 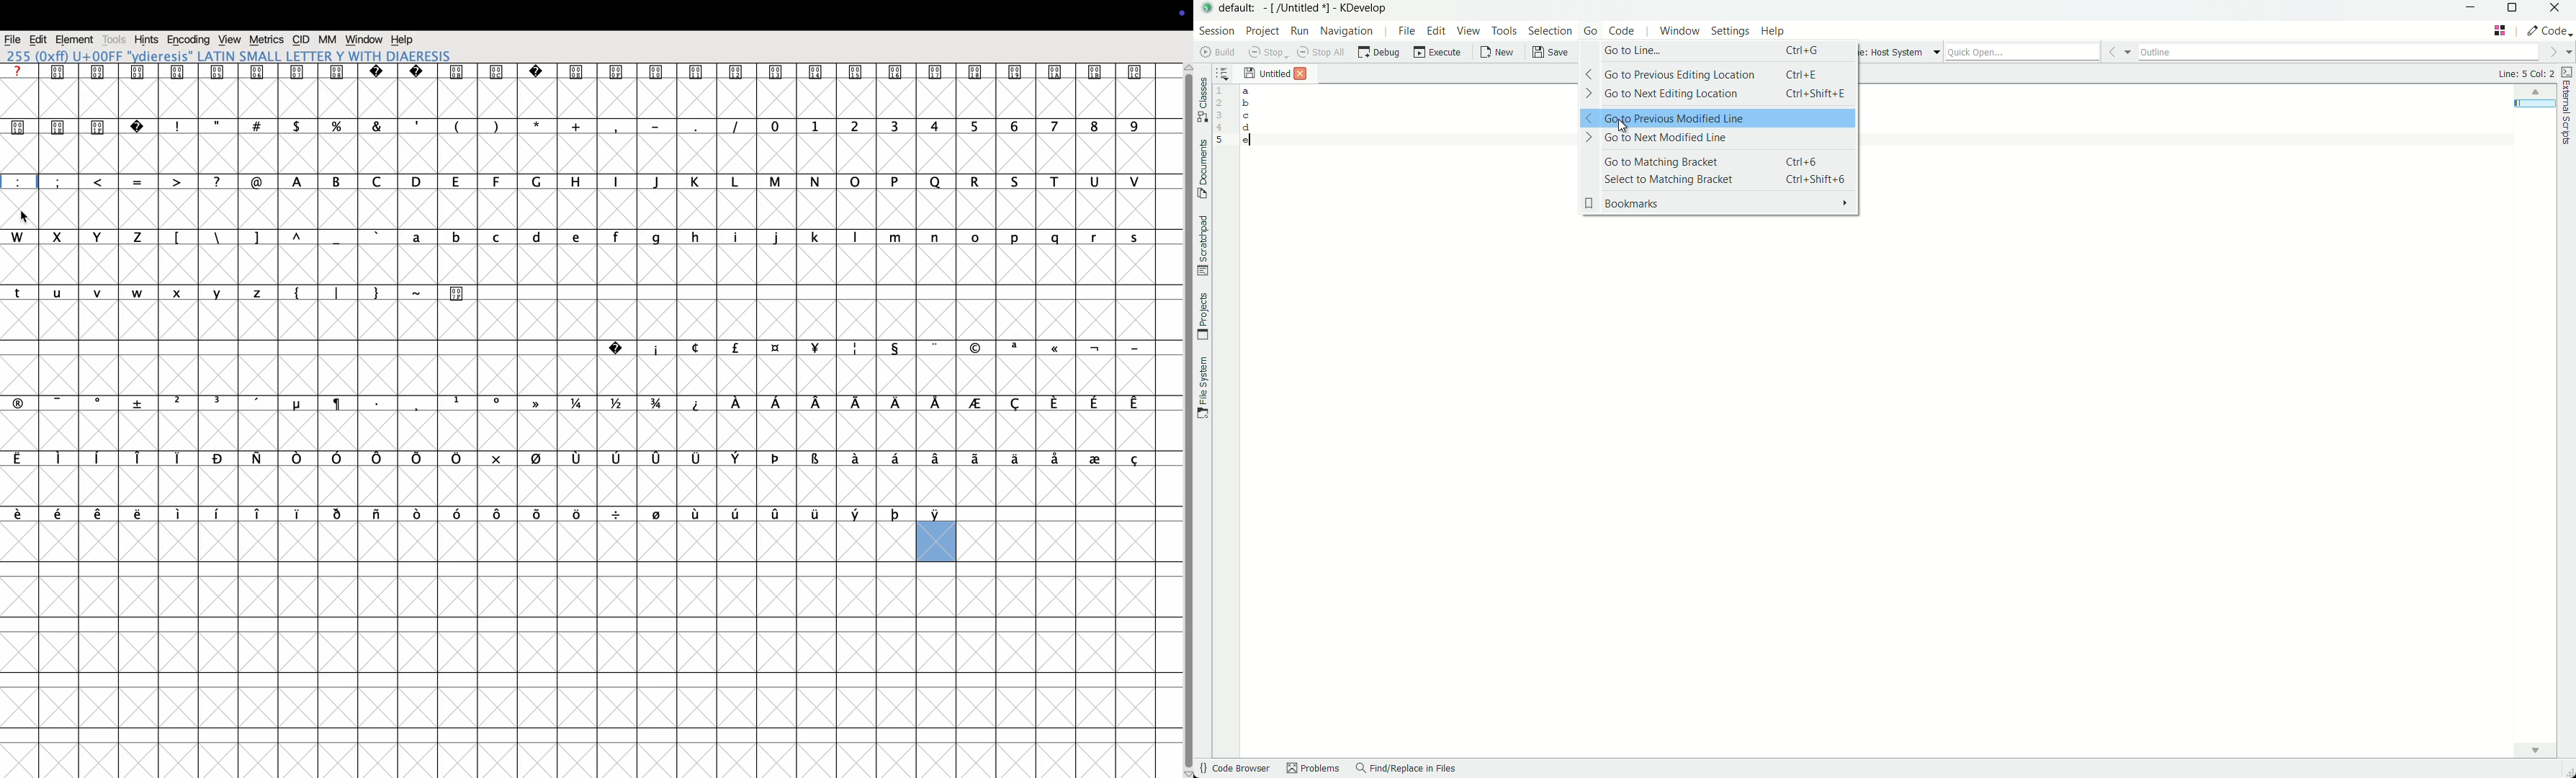 What do you see at coordinates (617, 145) in the screenshot?
I see `,` at bounding box center [617, 145].